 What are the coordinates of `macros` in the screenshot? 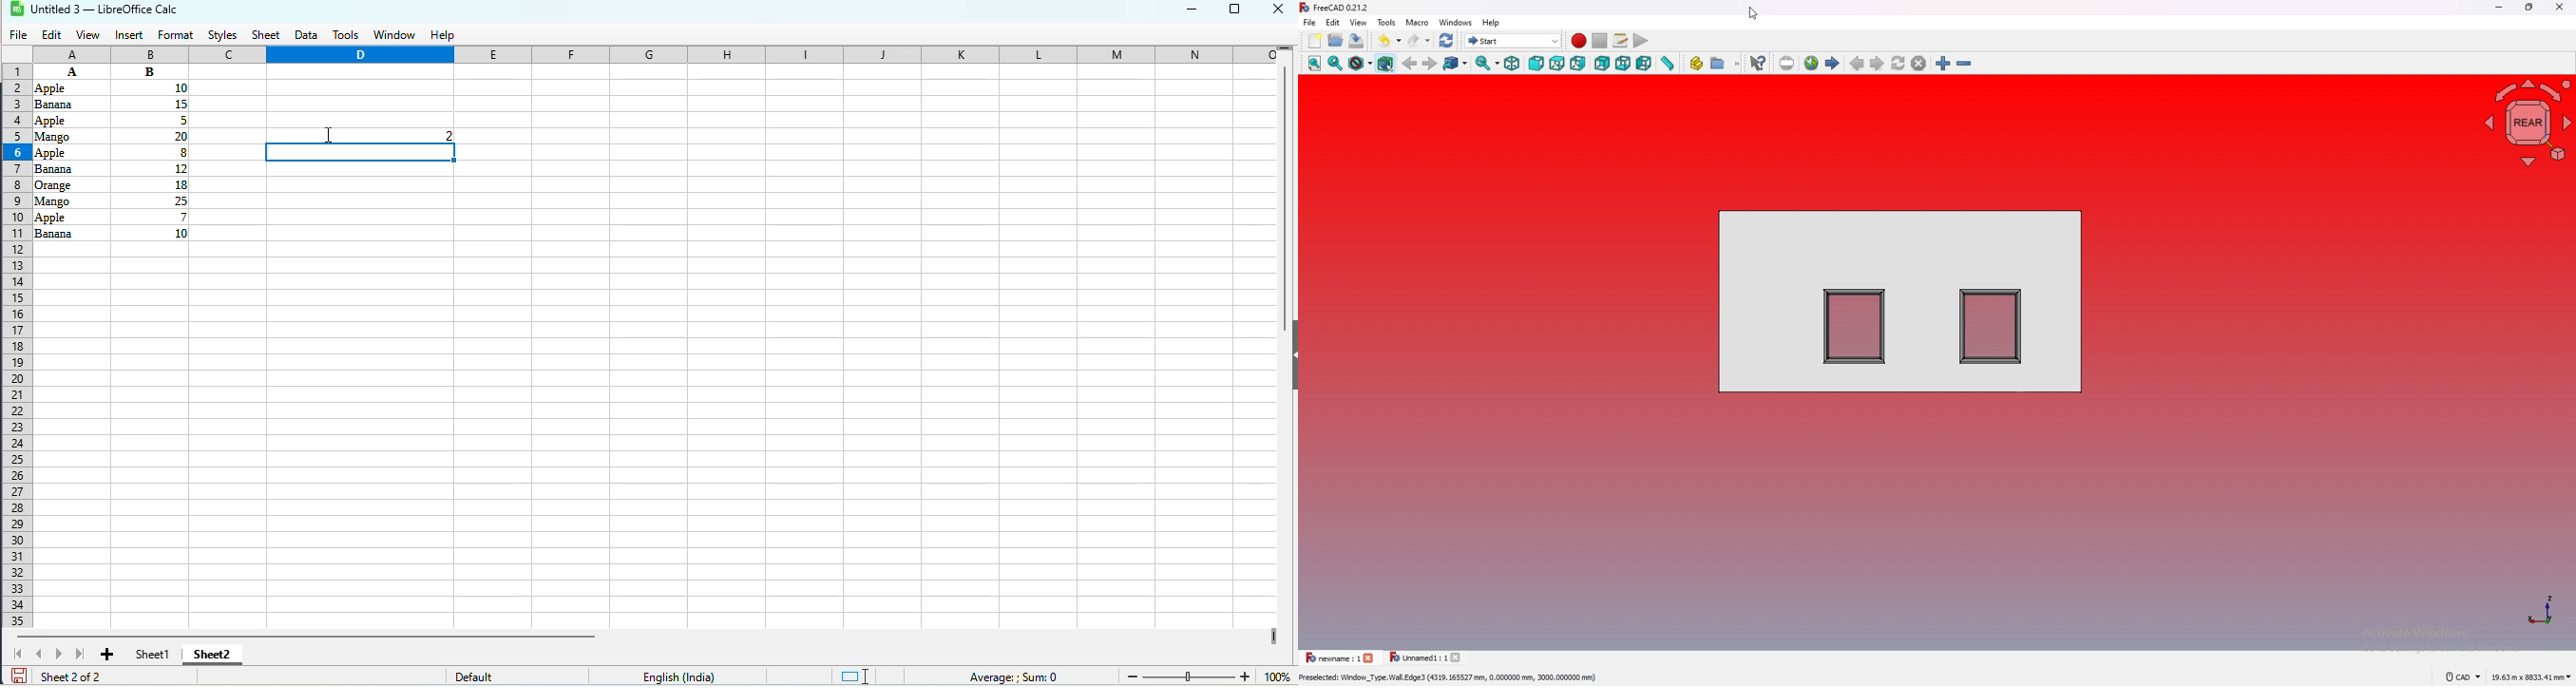 It's located at (1620, 41).